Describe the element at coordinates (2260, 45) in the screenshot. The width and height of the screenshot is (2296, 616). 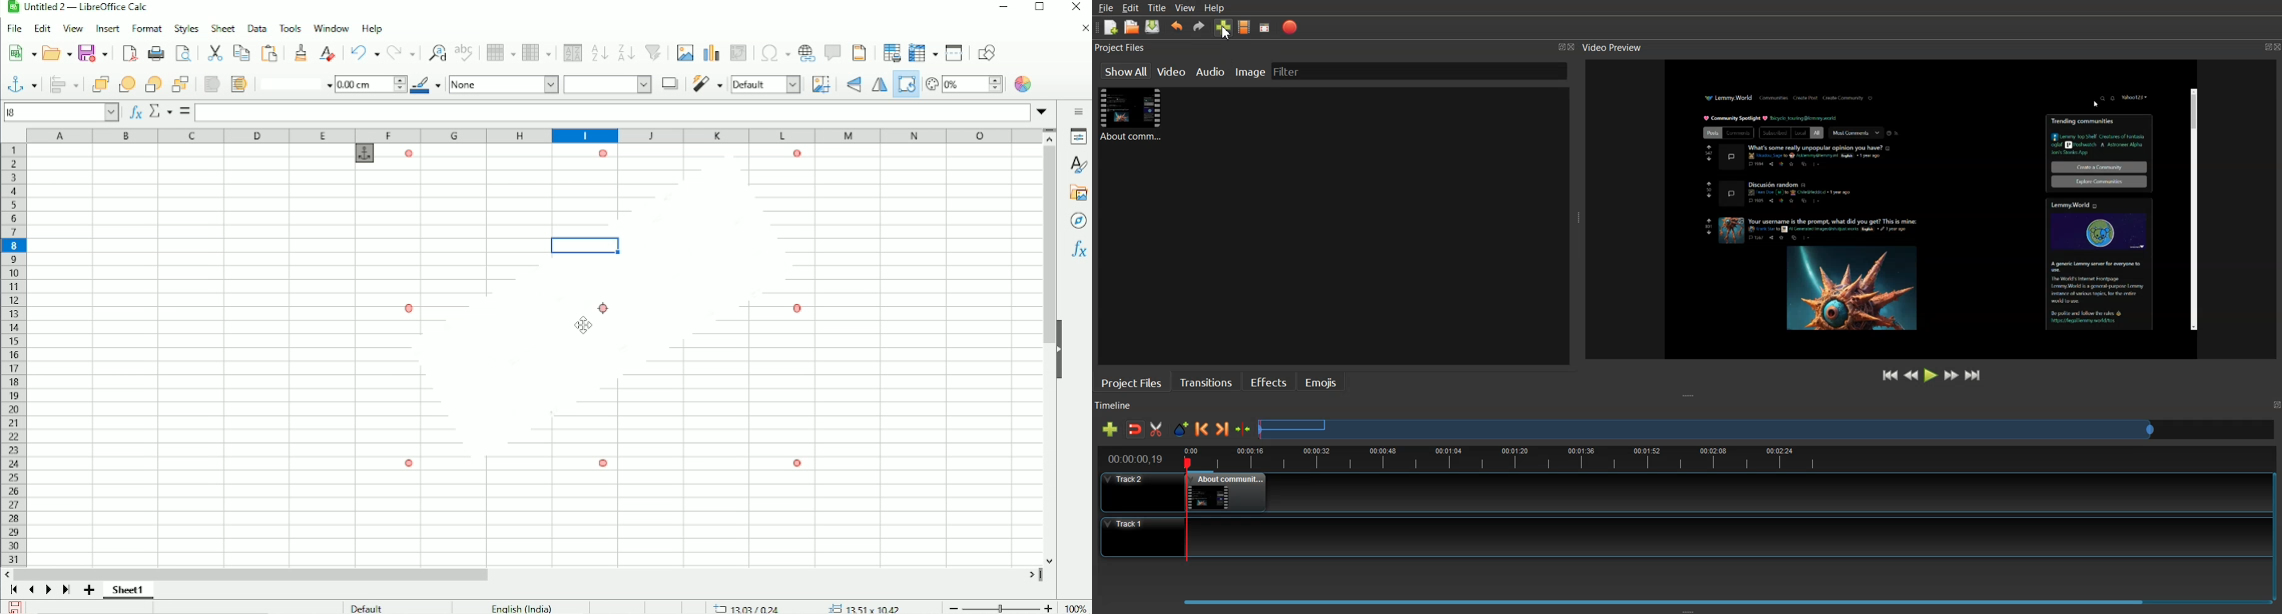
I see `Maximize` at that location.